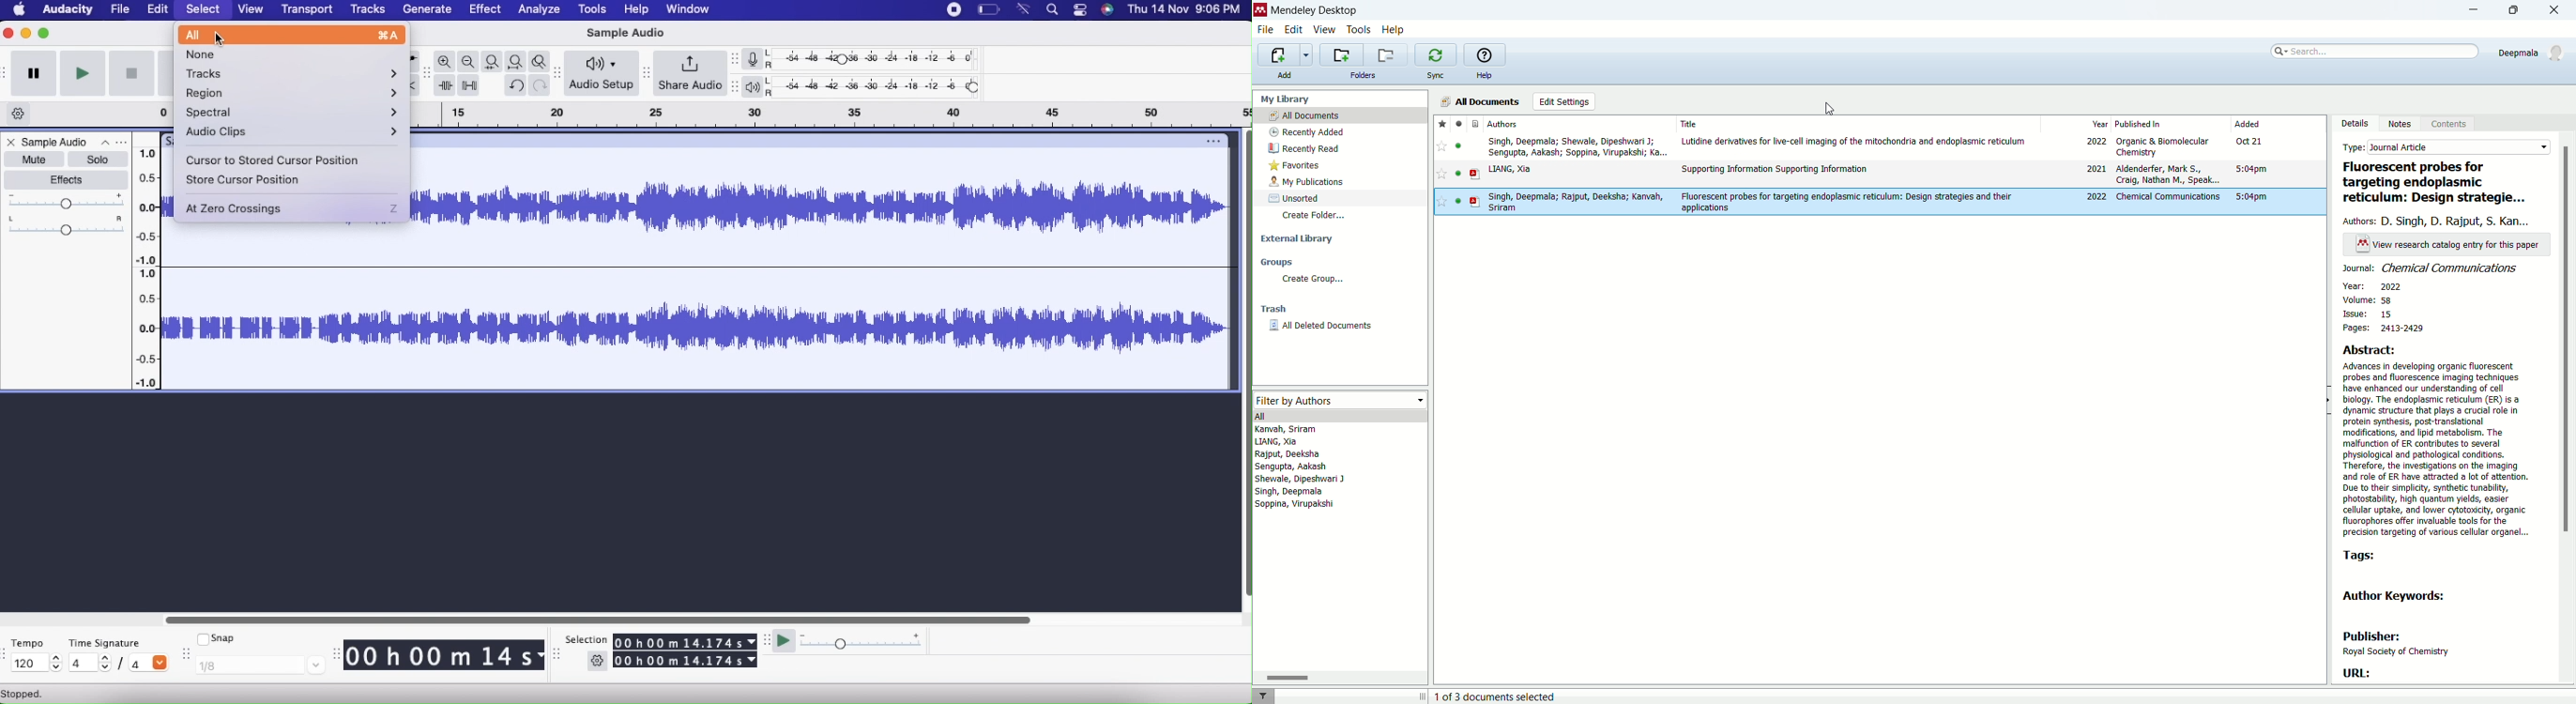 Image resolution: width=2576 pixels, height=728 pixels. I want to click on Siri, so click(1110, 10).